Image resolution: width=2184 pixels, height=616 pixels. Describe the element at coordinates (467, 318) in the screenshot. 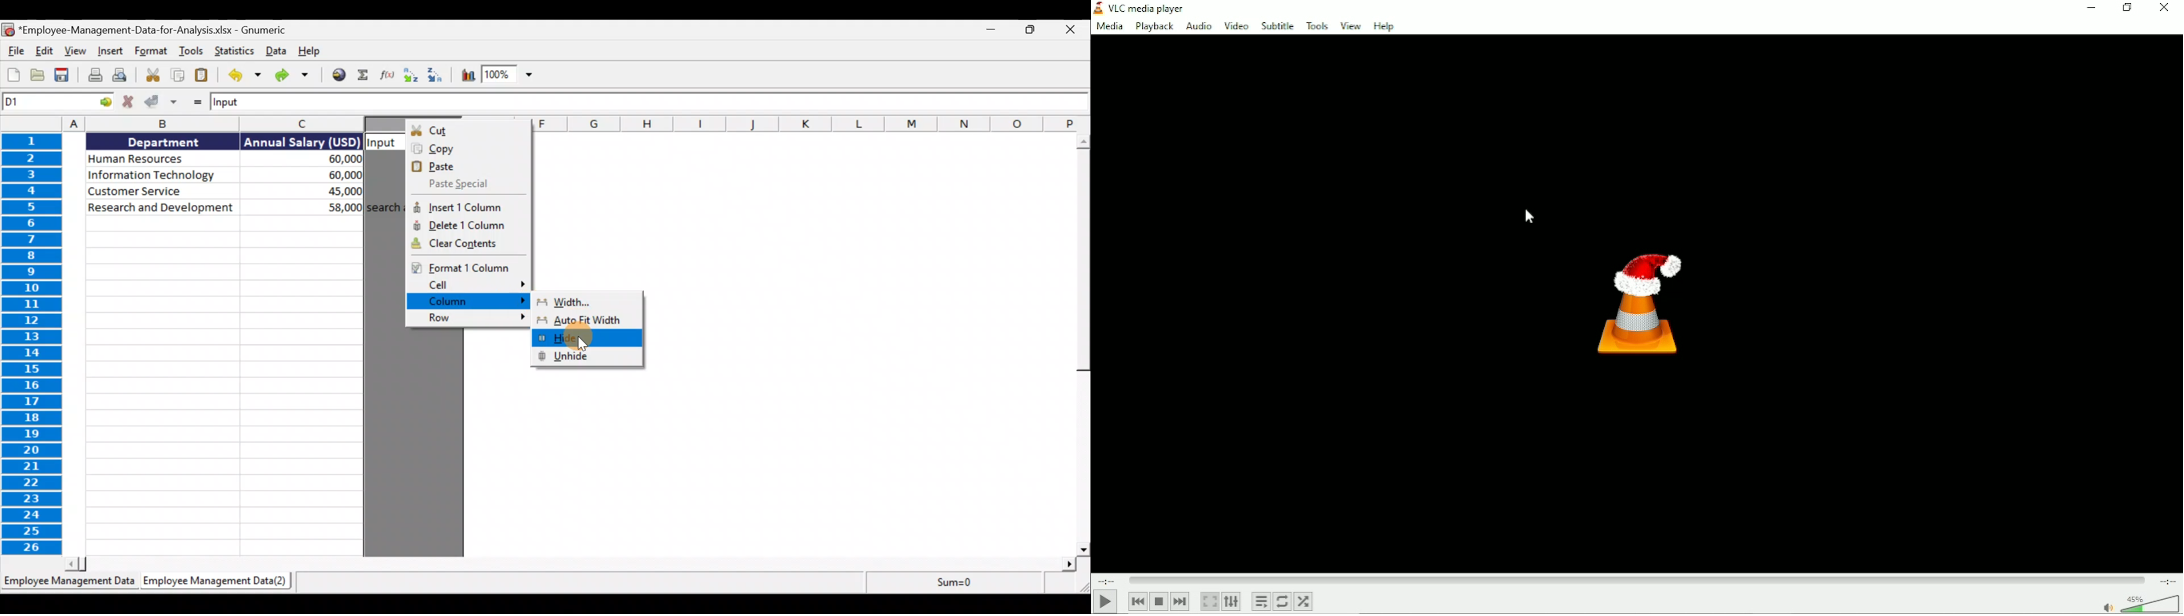

I see `Row` at that location.